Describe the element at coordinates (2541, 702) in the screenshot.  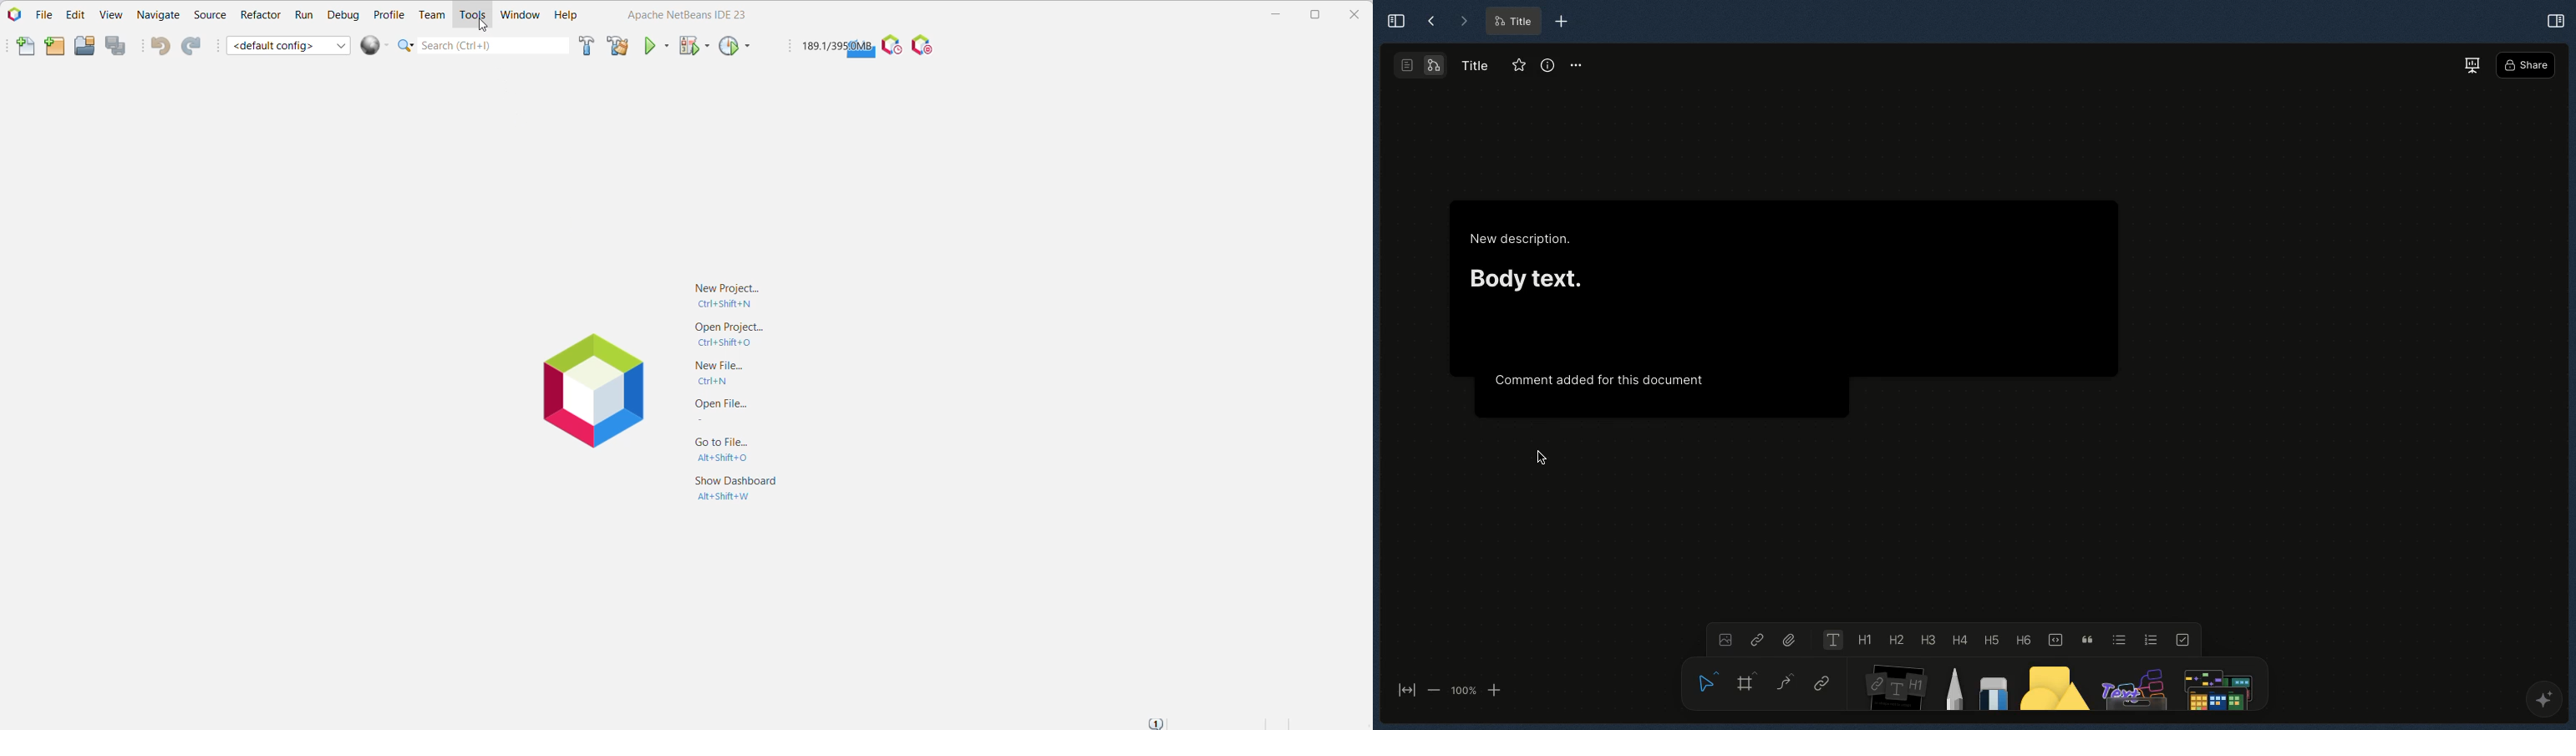
I see `AFFINE AI` at that location.